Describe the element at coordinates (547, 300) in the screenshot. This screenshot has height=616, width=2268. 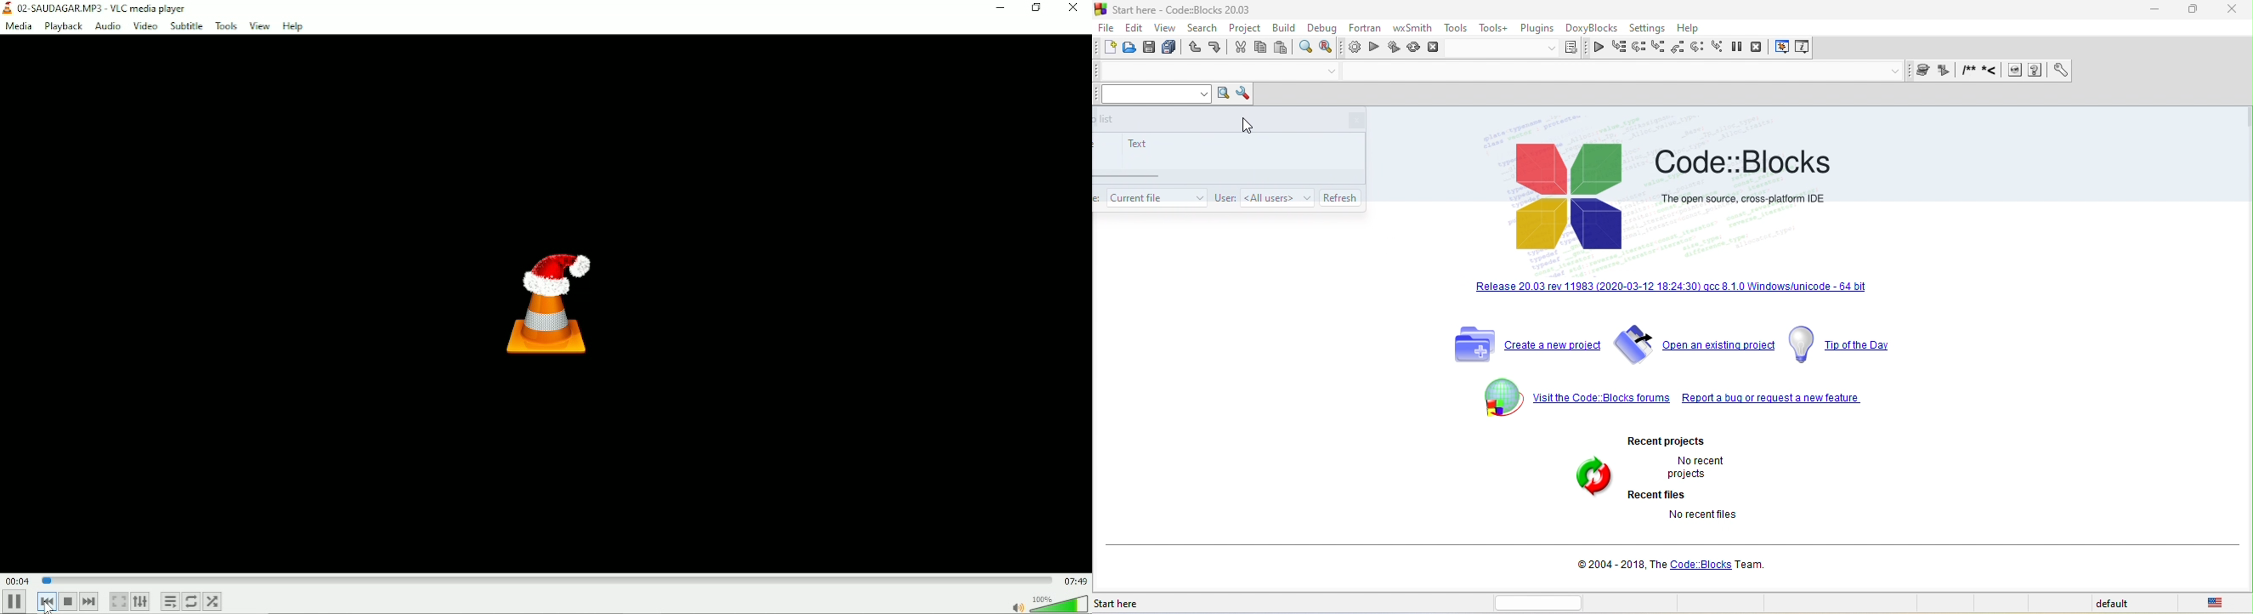
I see `Logo` at that location.